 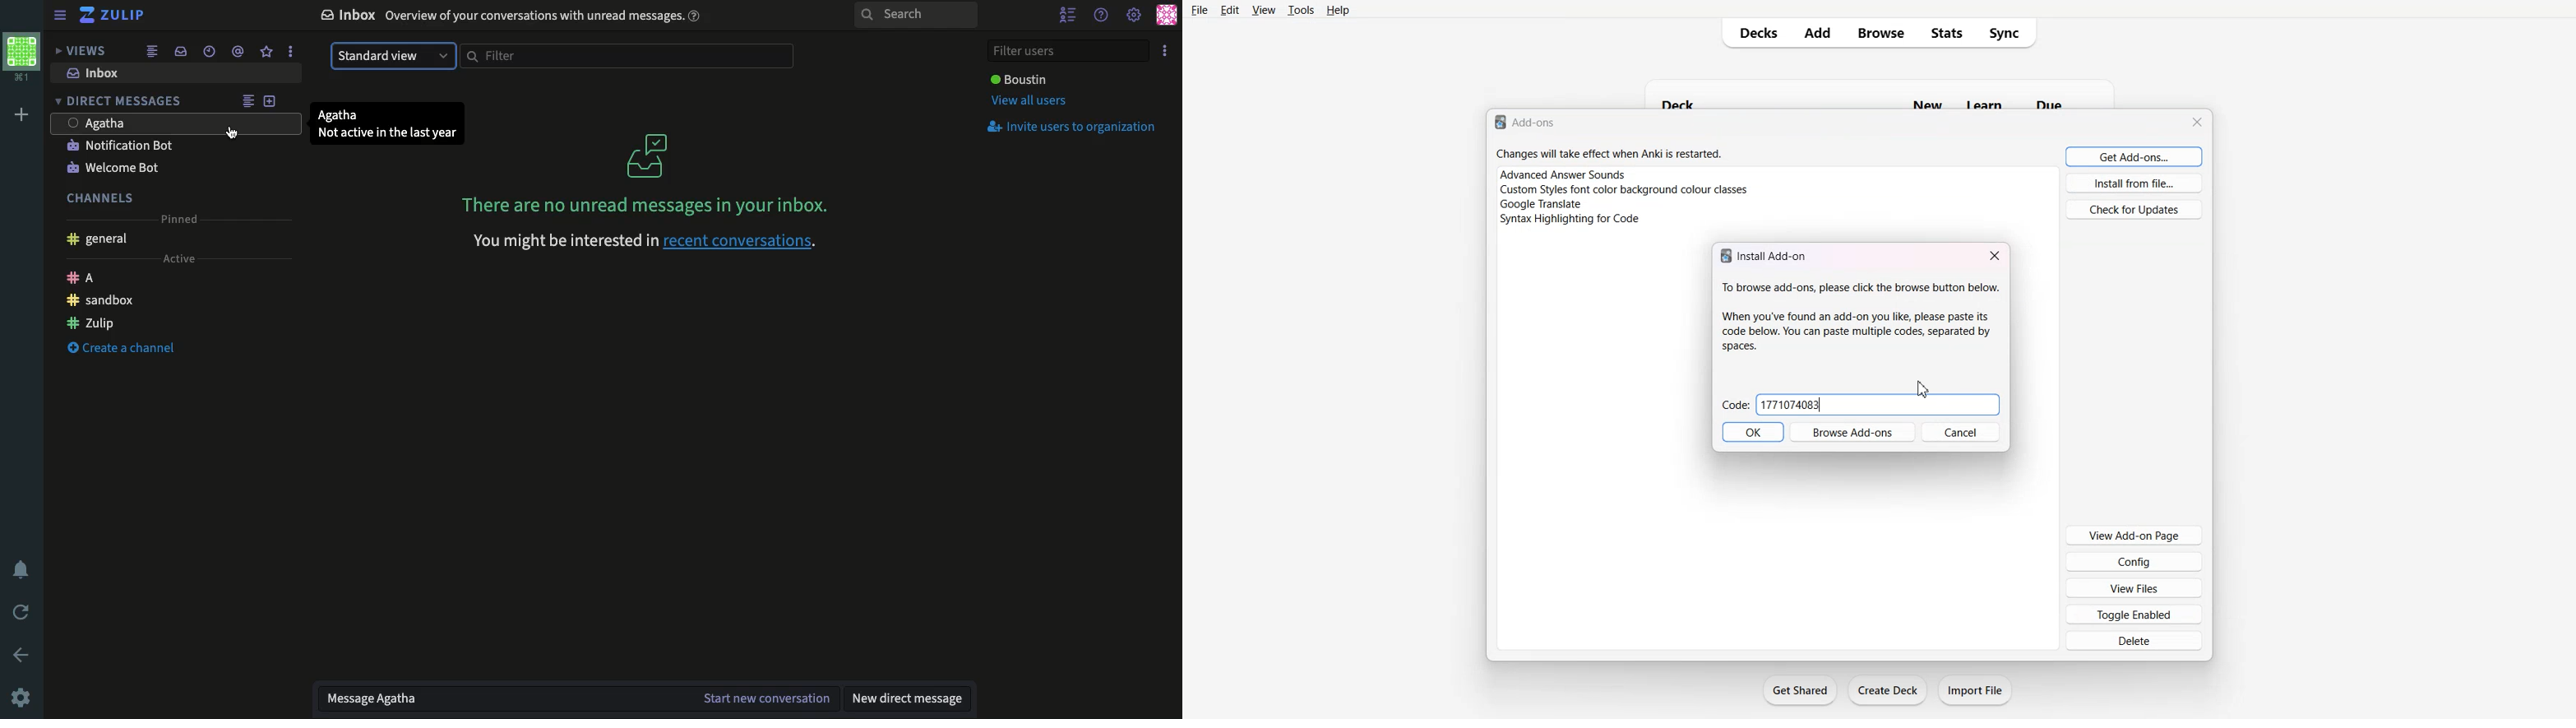 What do you see at coordinates (1539, 204) in the screenshot?
I see `google translate` at bounding box center [1539, 204].